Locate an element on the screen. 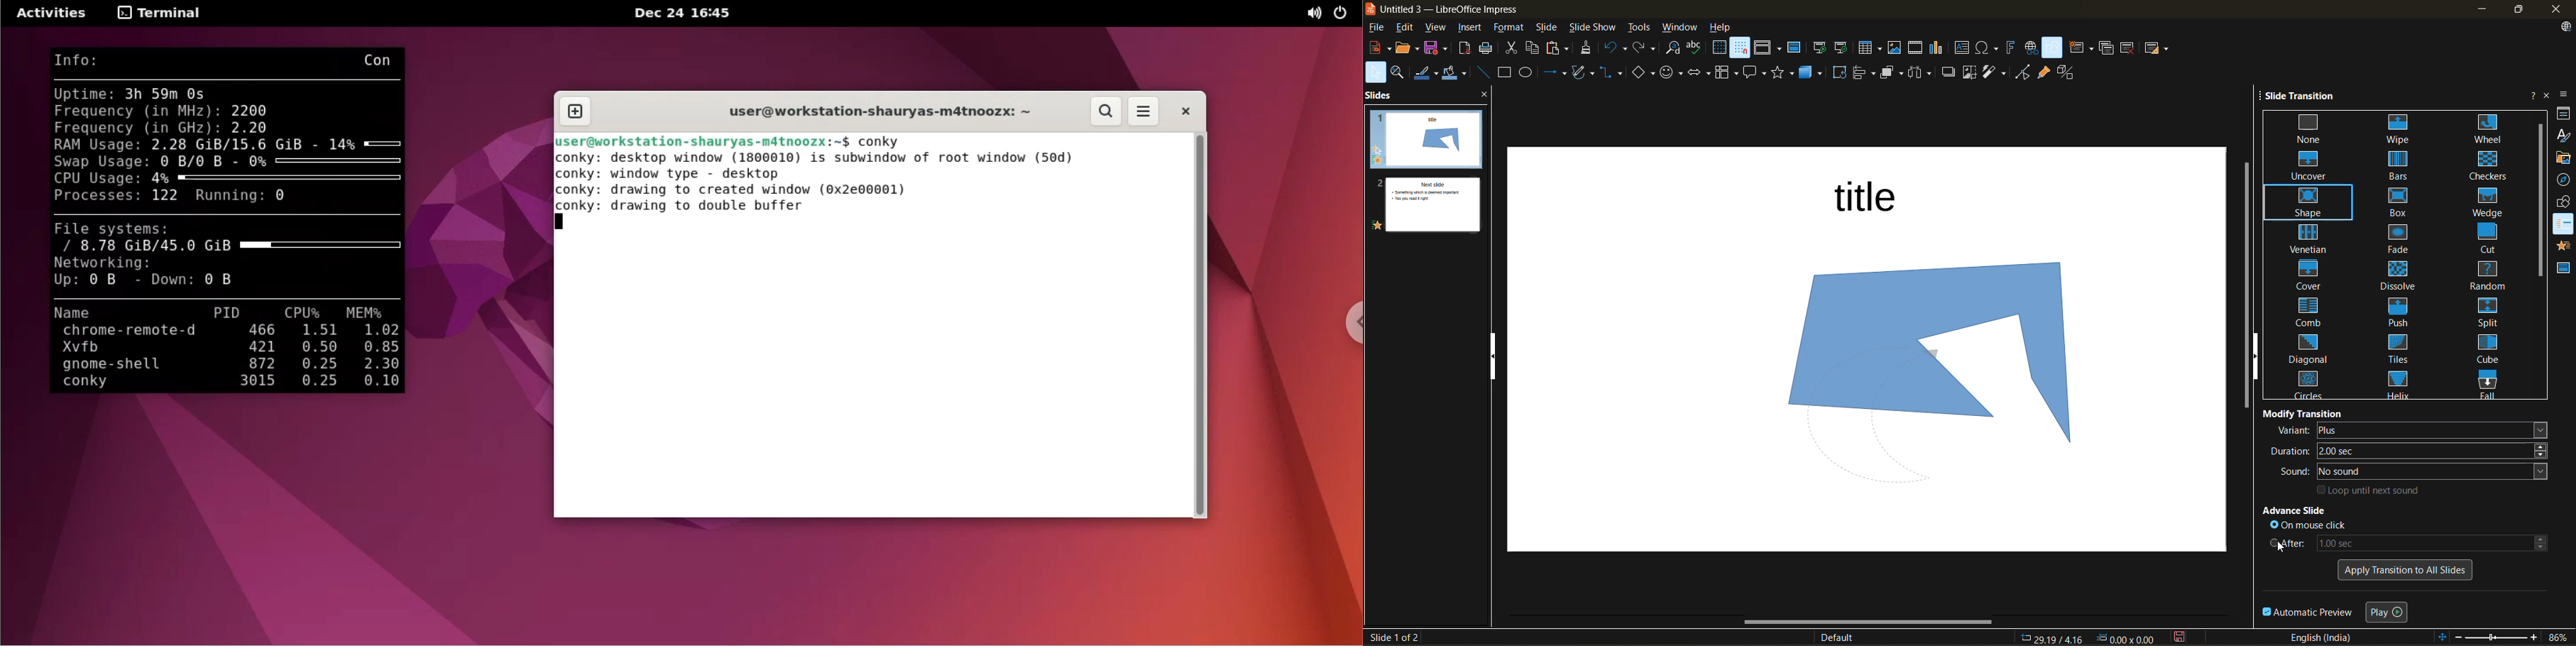 Image resolution: width=2576 pixels, height=672 pixels. slide is located at coordinates (1548, 27).